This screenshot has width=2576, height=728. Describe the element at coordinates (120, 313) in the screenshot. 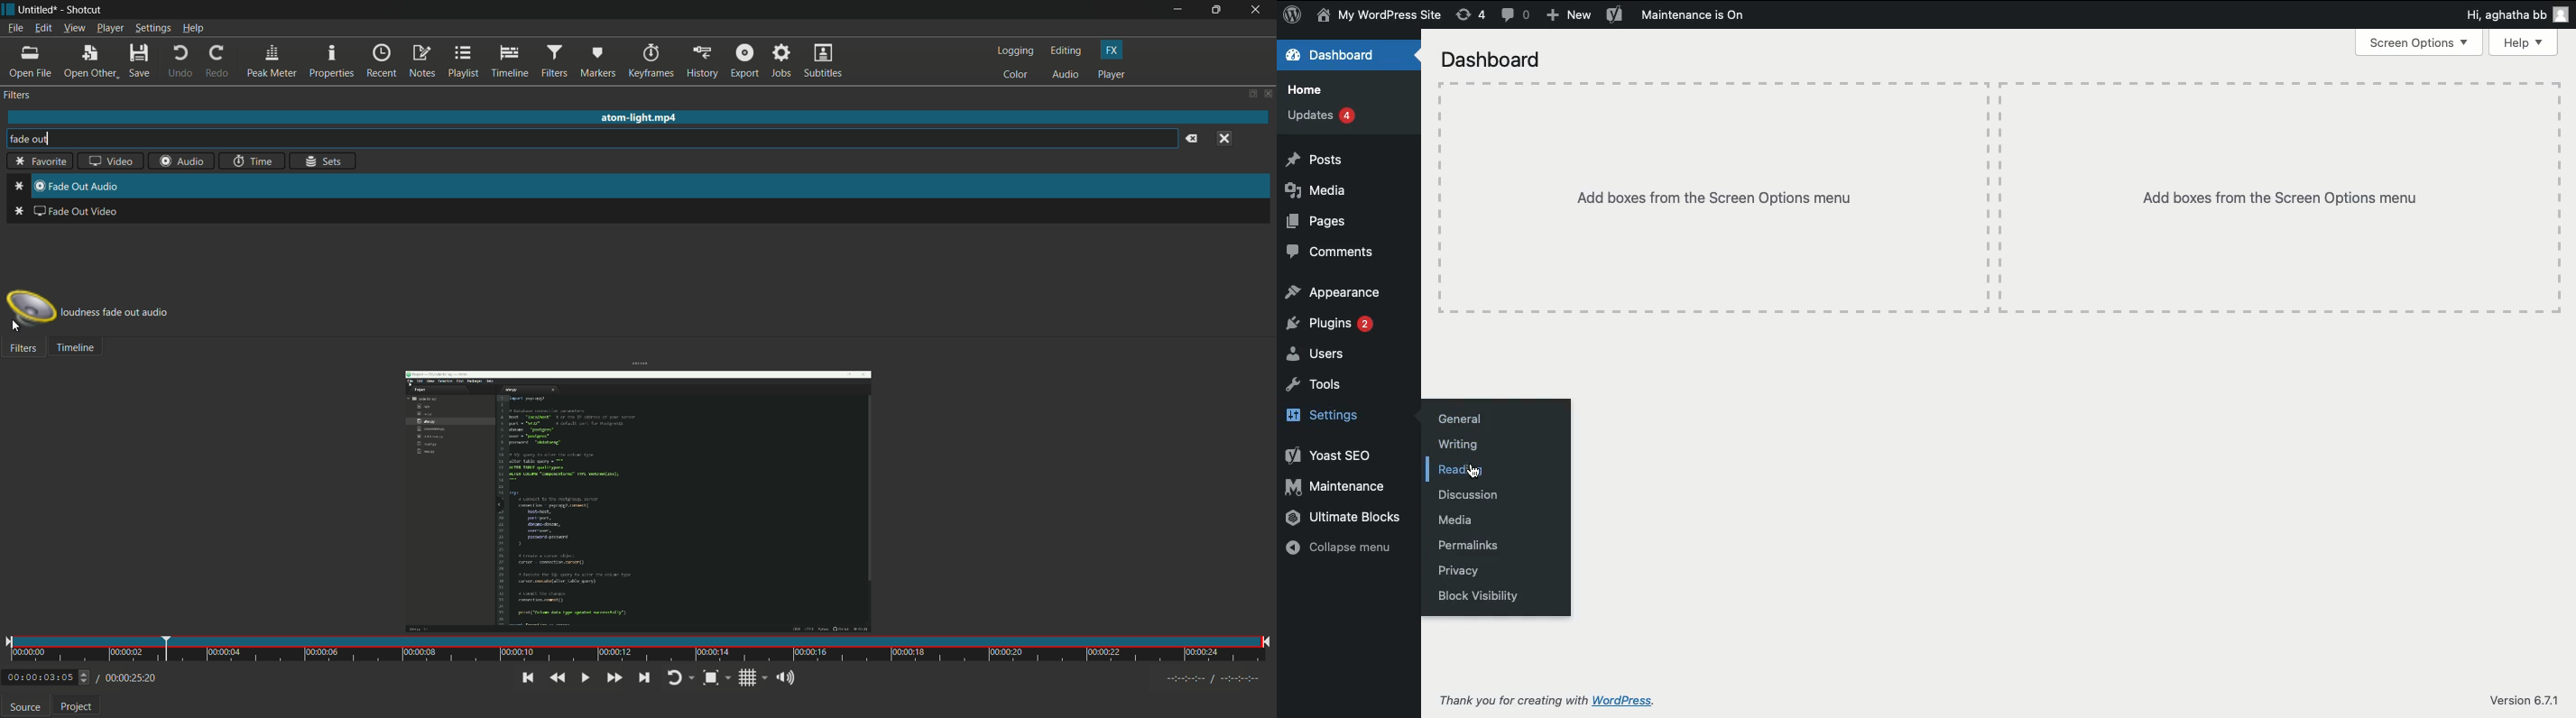

I see `loudness fade out audio` at that location.